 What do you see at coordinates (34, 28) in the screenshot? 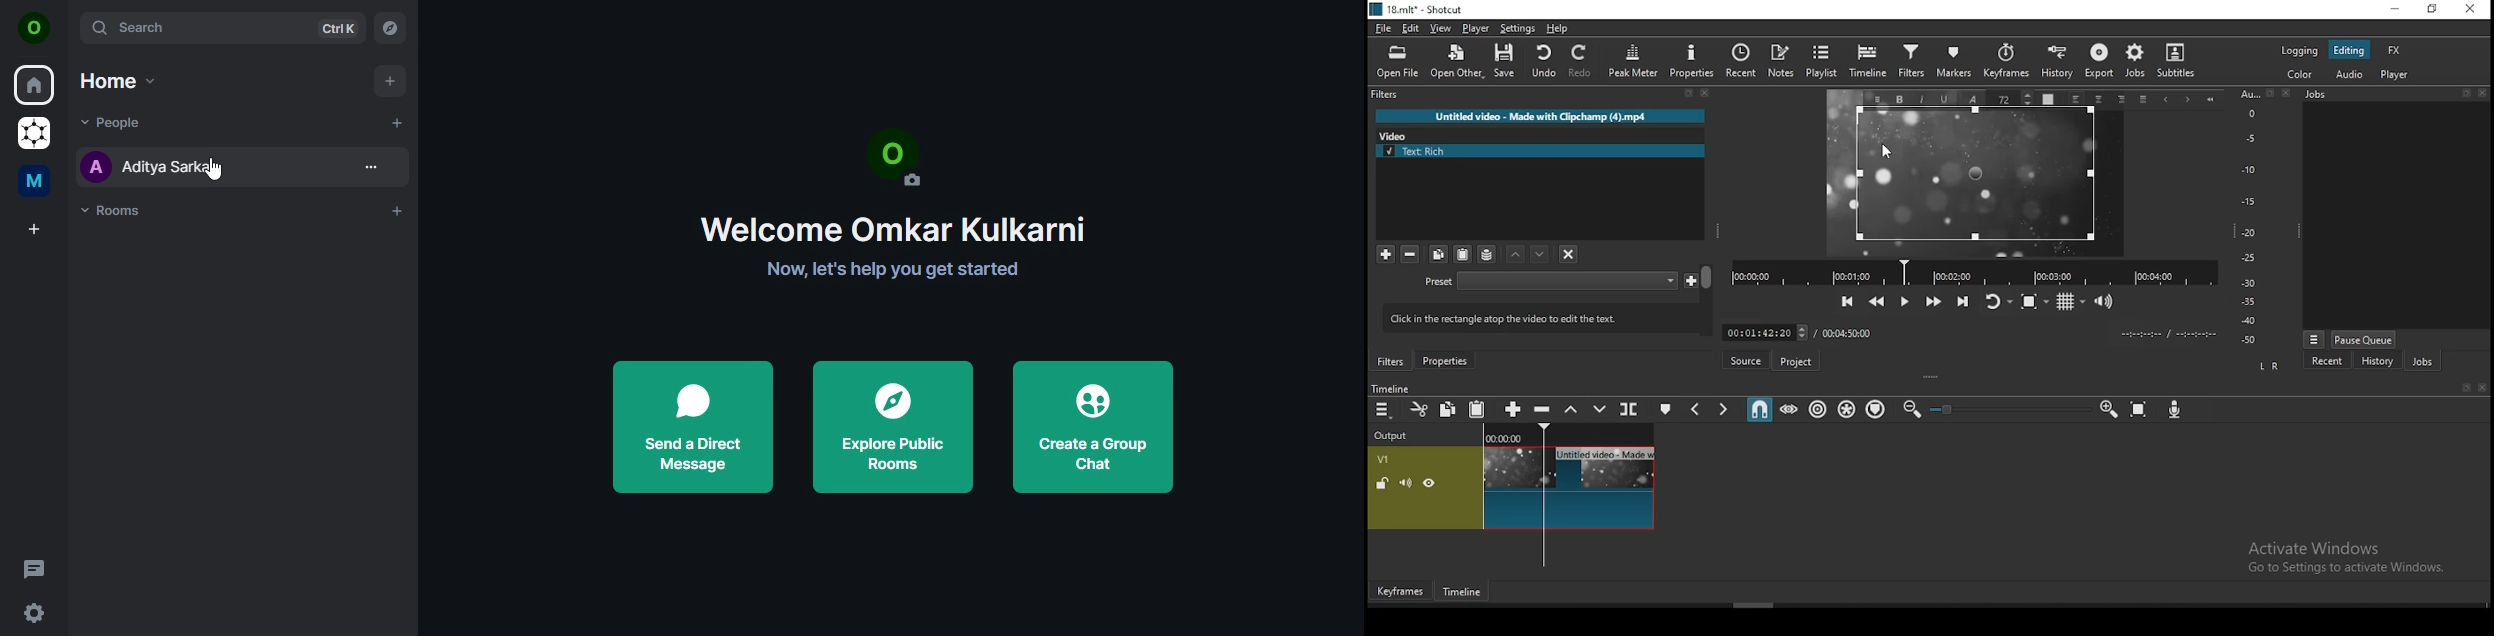
I see `icon` at bounding box center [34, 28].